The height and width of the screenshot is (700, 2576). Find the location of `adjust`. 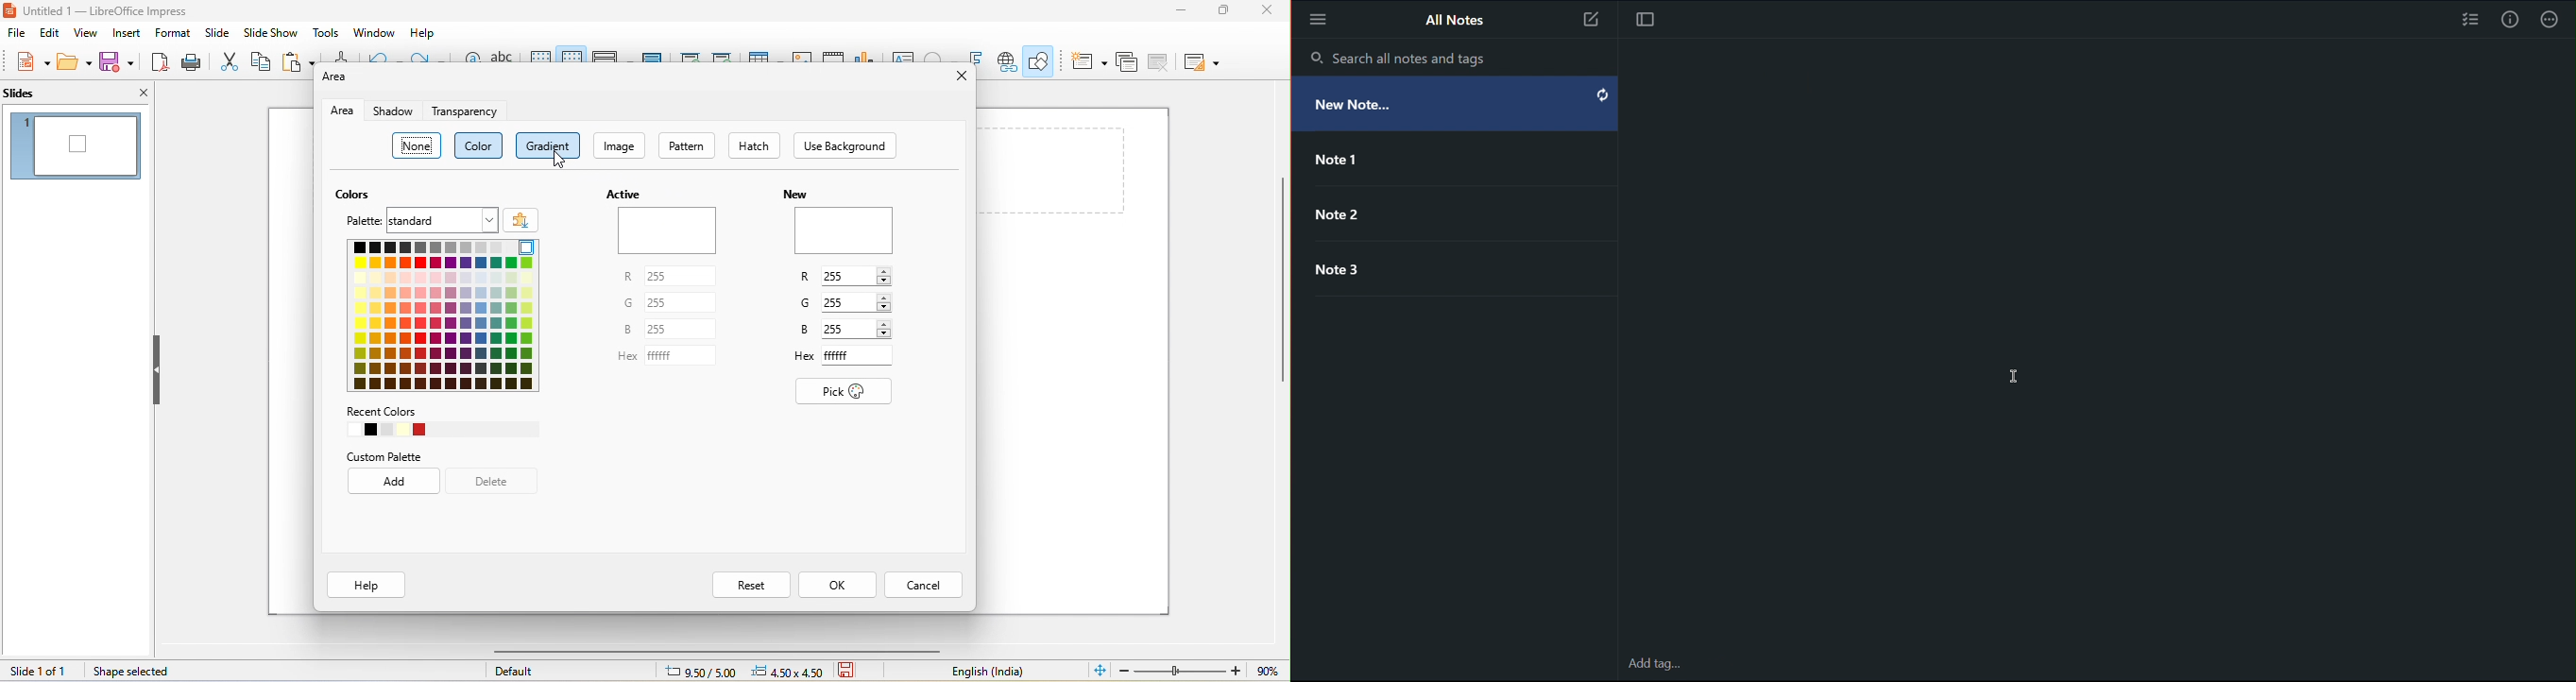

adjust is located at coordinates (891, 328).